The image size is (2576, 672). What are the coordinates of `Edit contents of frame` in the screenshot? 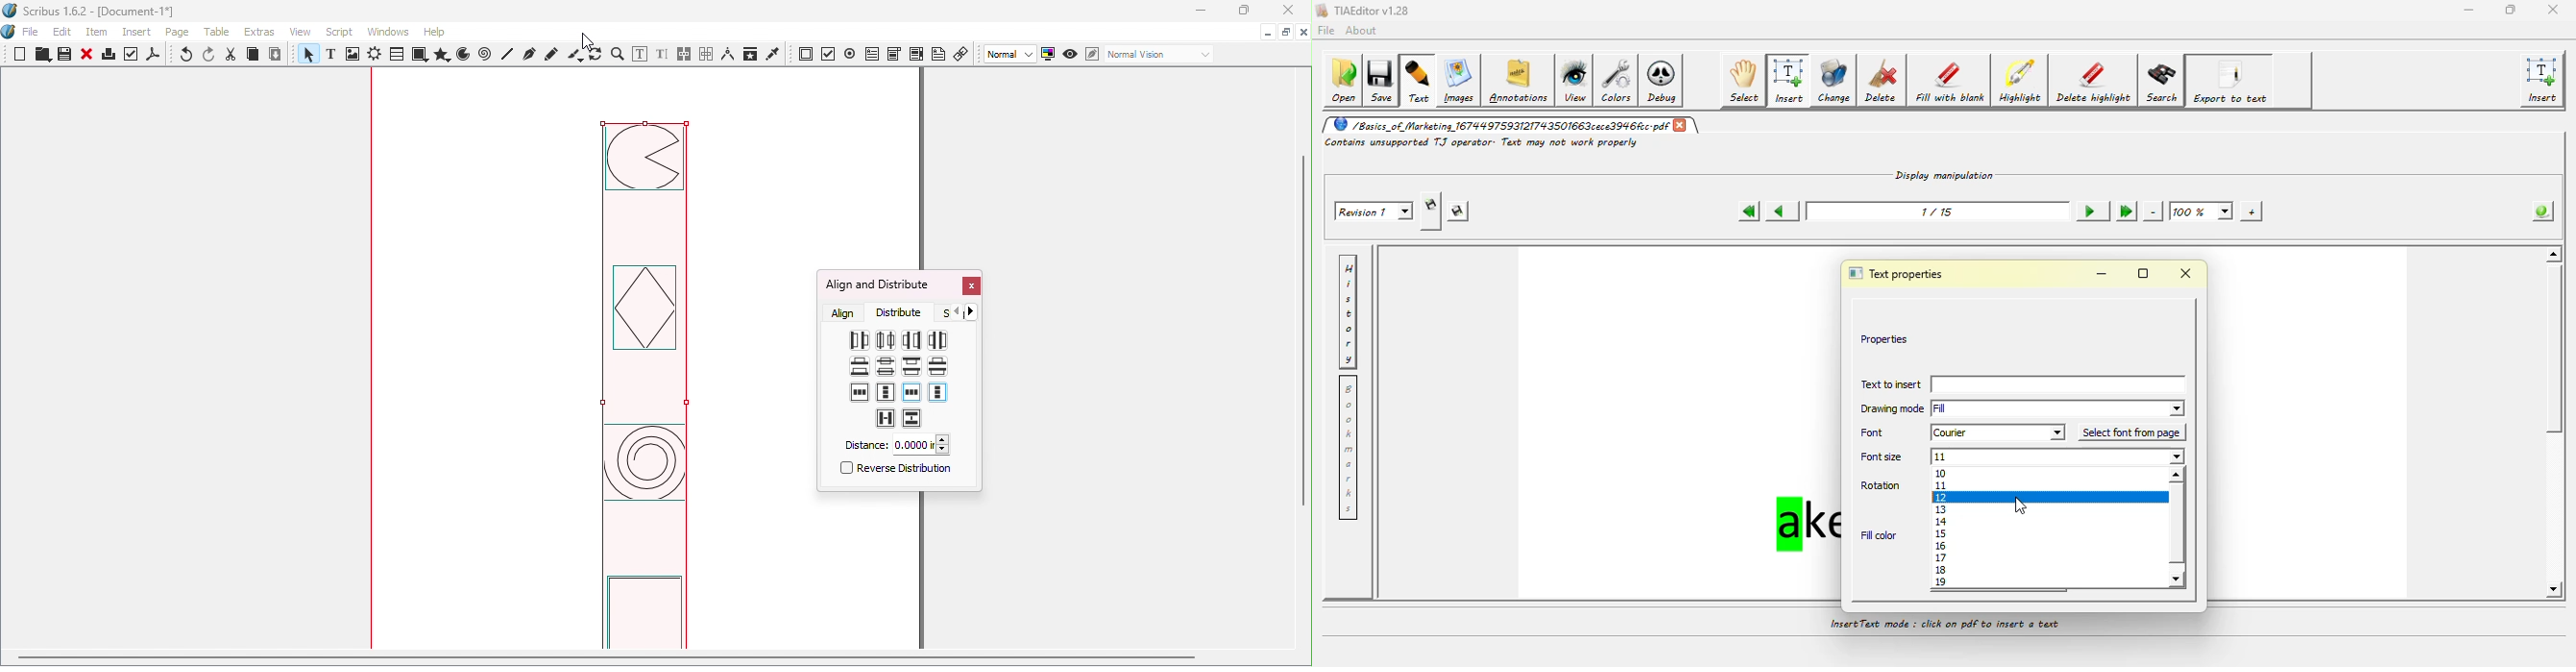 It's located at (639, 54).